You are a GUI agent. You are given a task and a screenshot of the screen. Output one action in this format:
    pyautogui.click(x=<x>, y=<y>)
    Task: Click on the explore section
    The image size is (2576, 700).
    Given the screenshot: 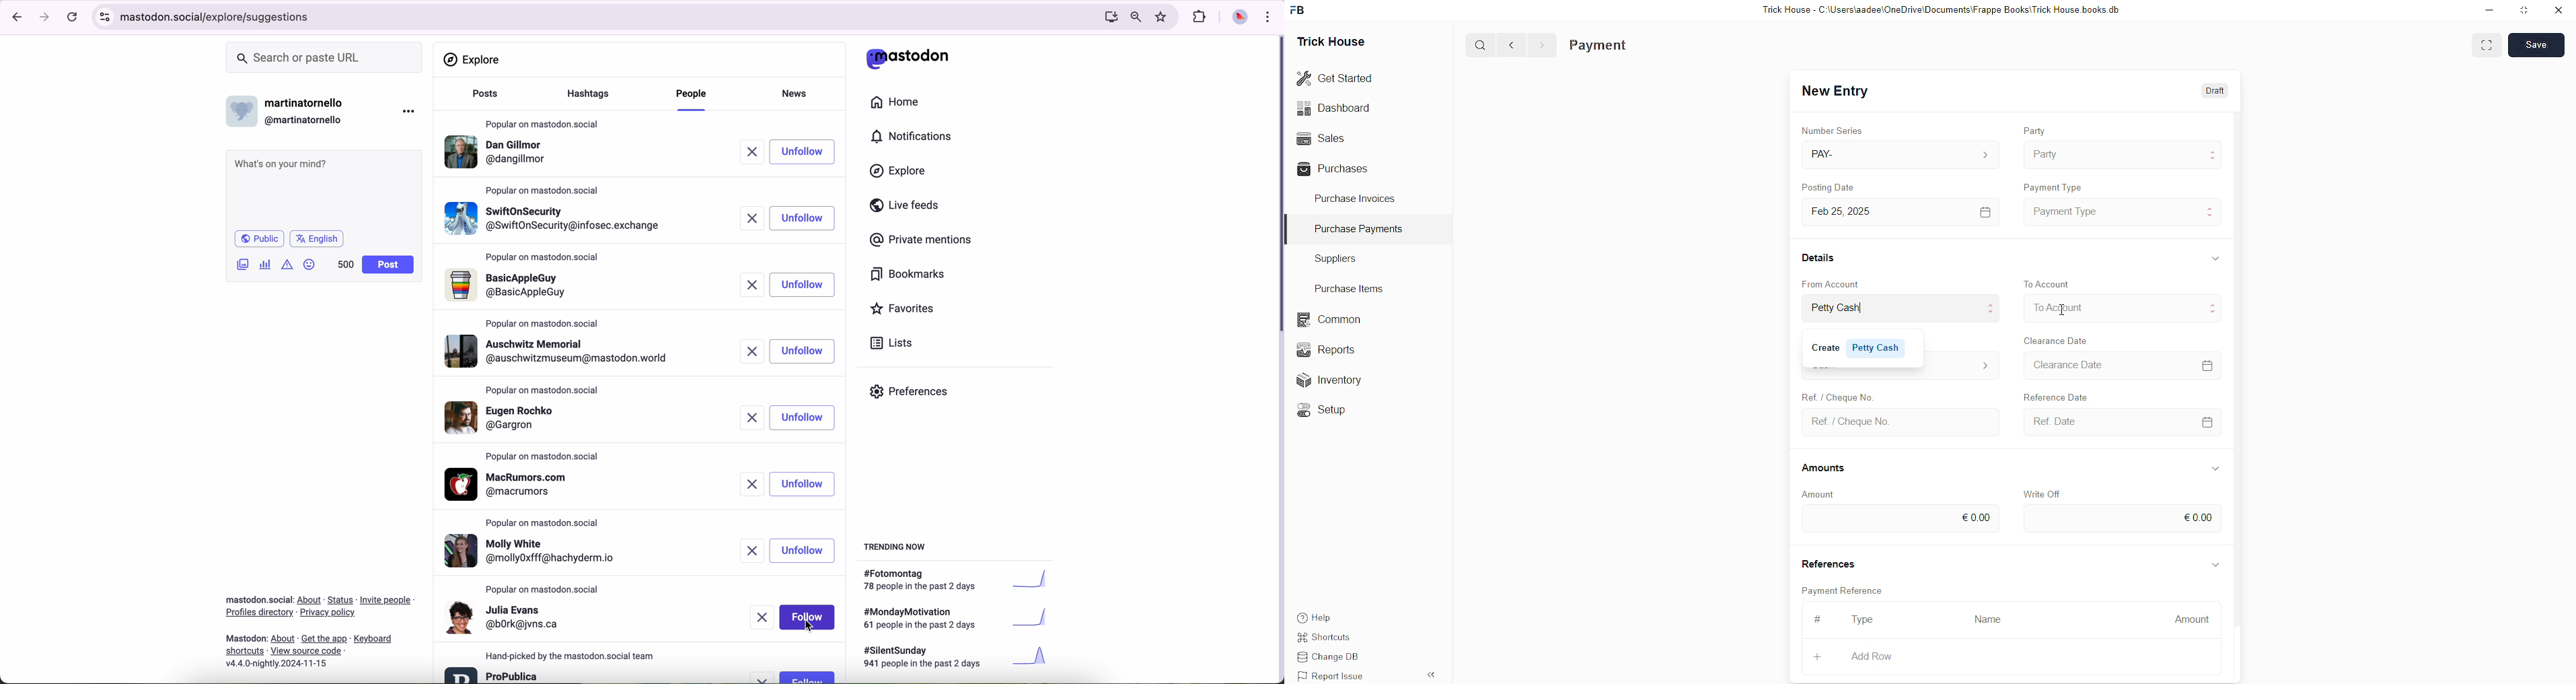 What is the action you would take?
    pyautogui.click(x=474, y=59)
    